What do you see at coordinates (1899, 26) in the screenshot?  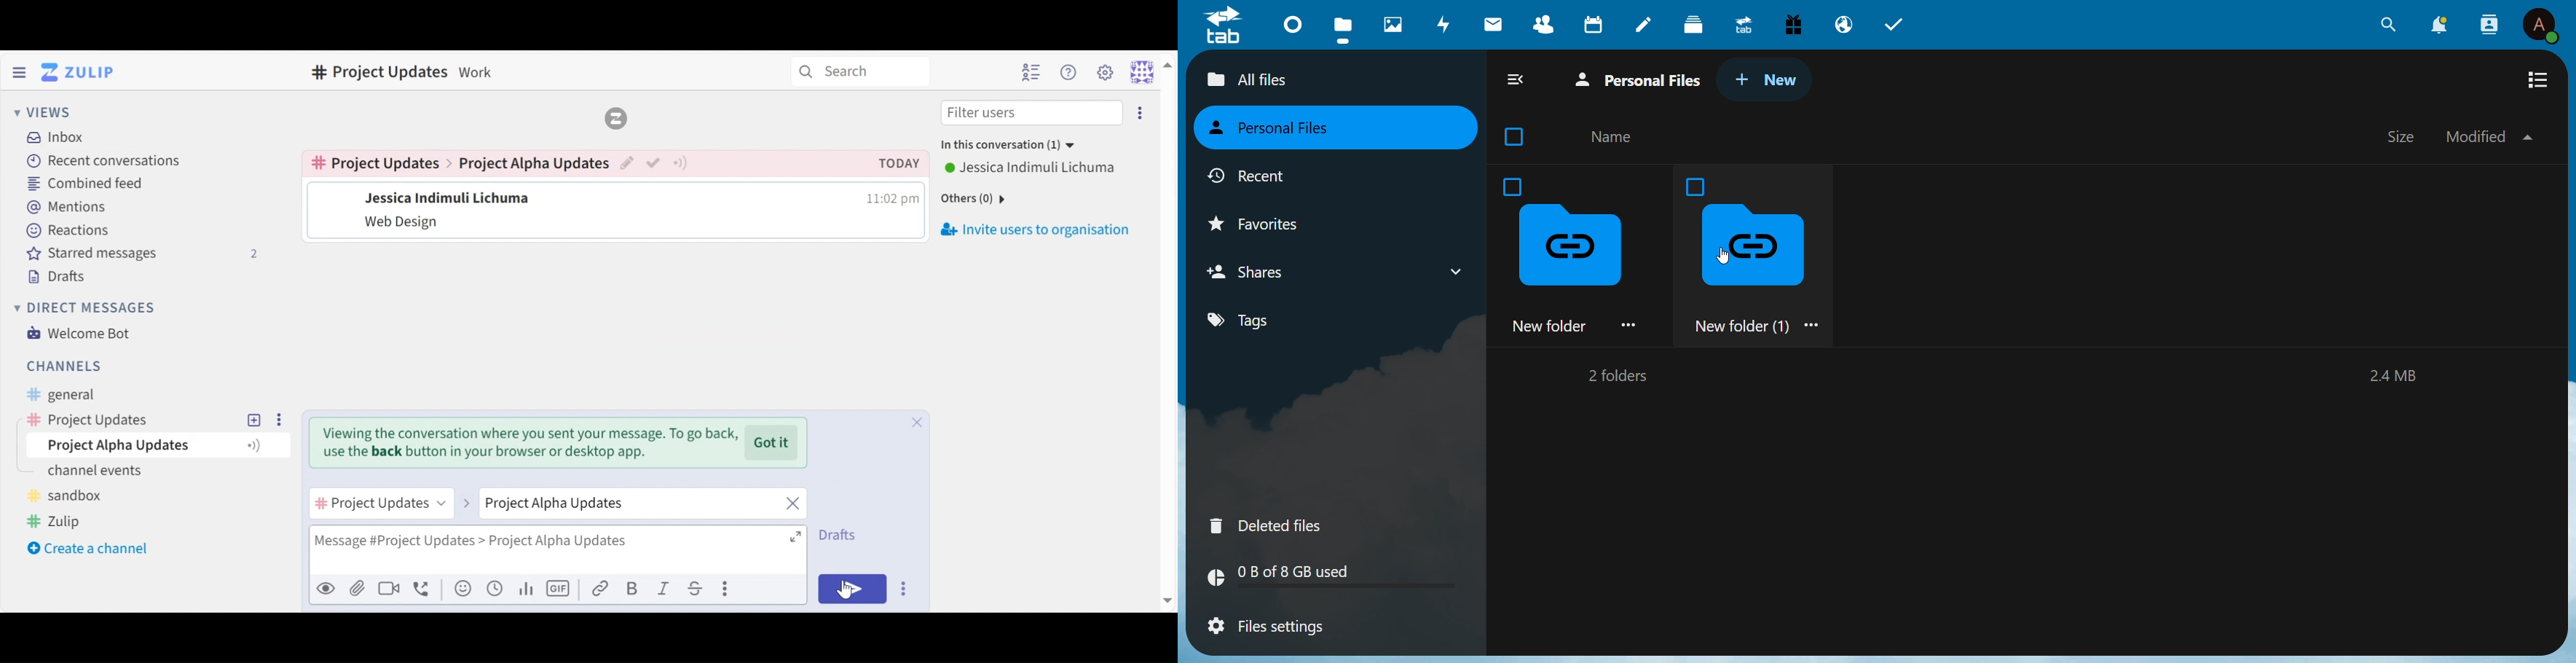 I see `task` at bounding box center [1899, 26].